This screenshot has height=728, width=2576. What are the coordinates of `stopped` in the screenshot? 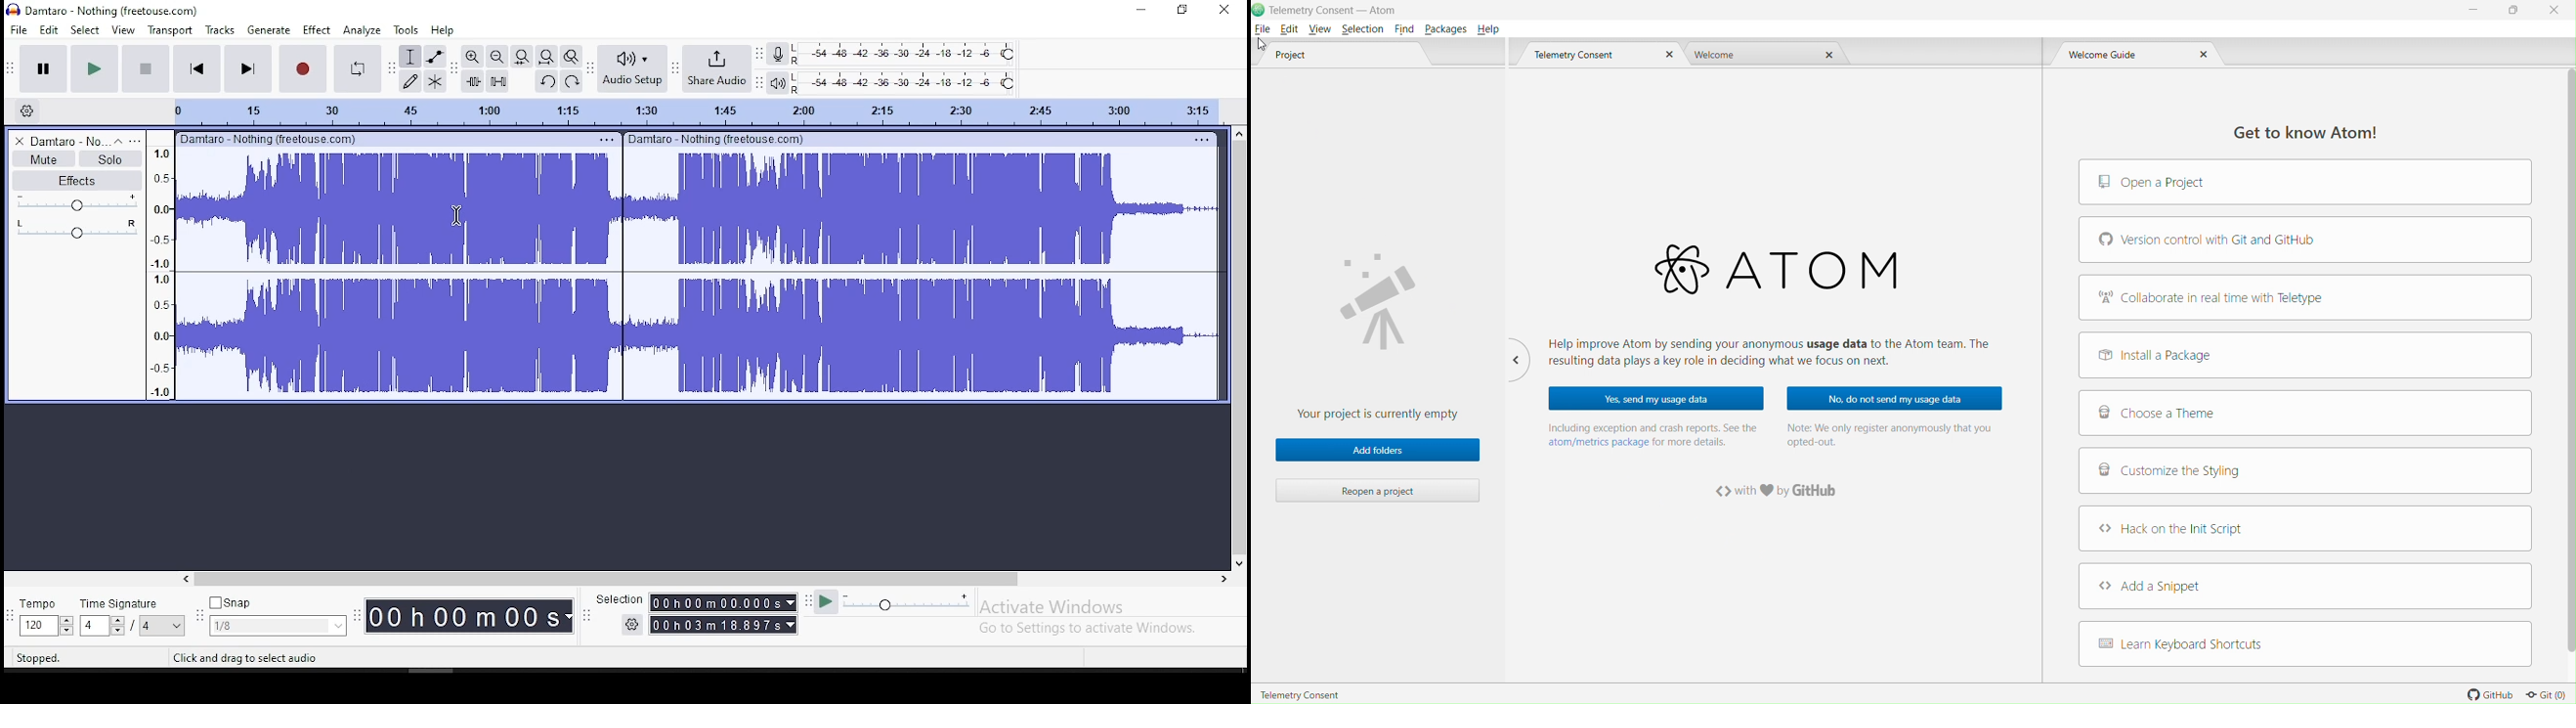 It's located at (39, 658).